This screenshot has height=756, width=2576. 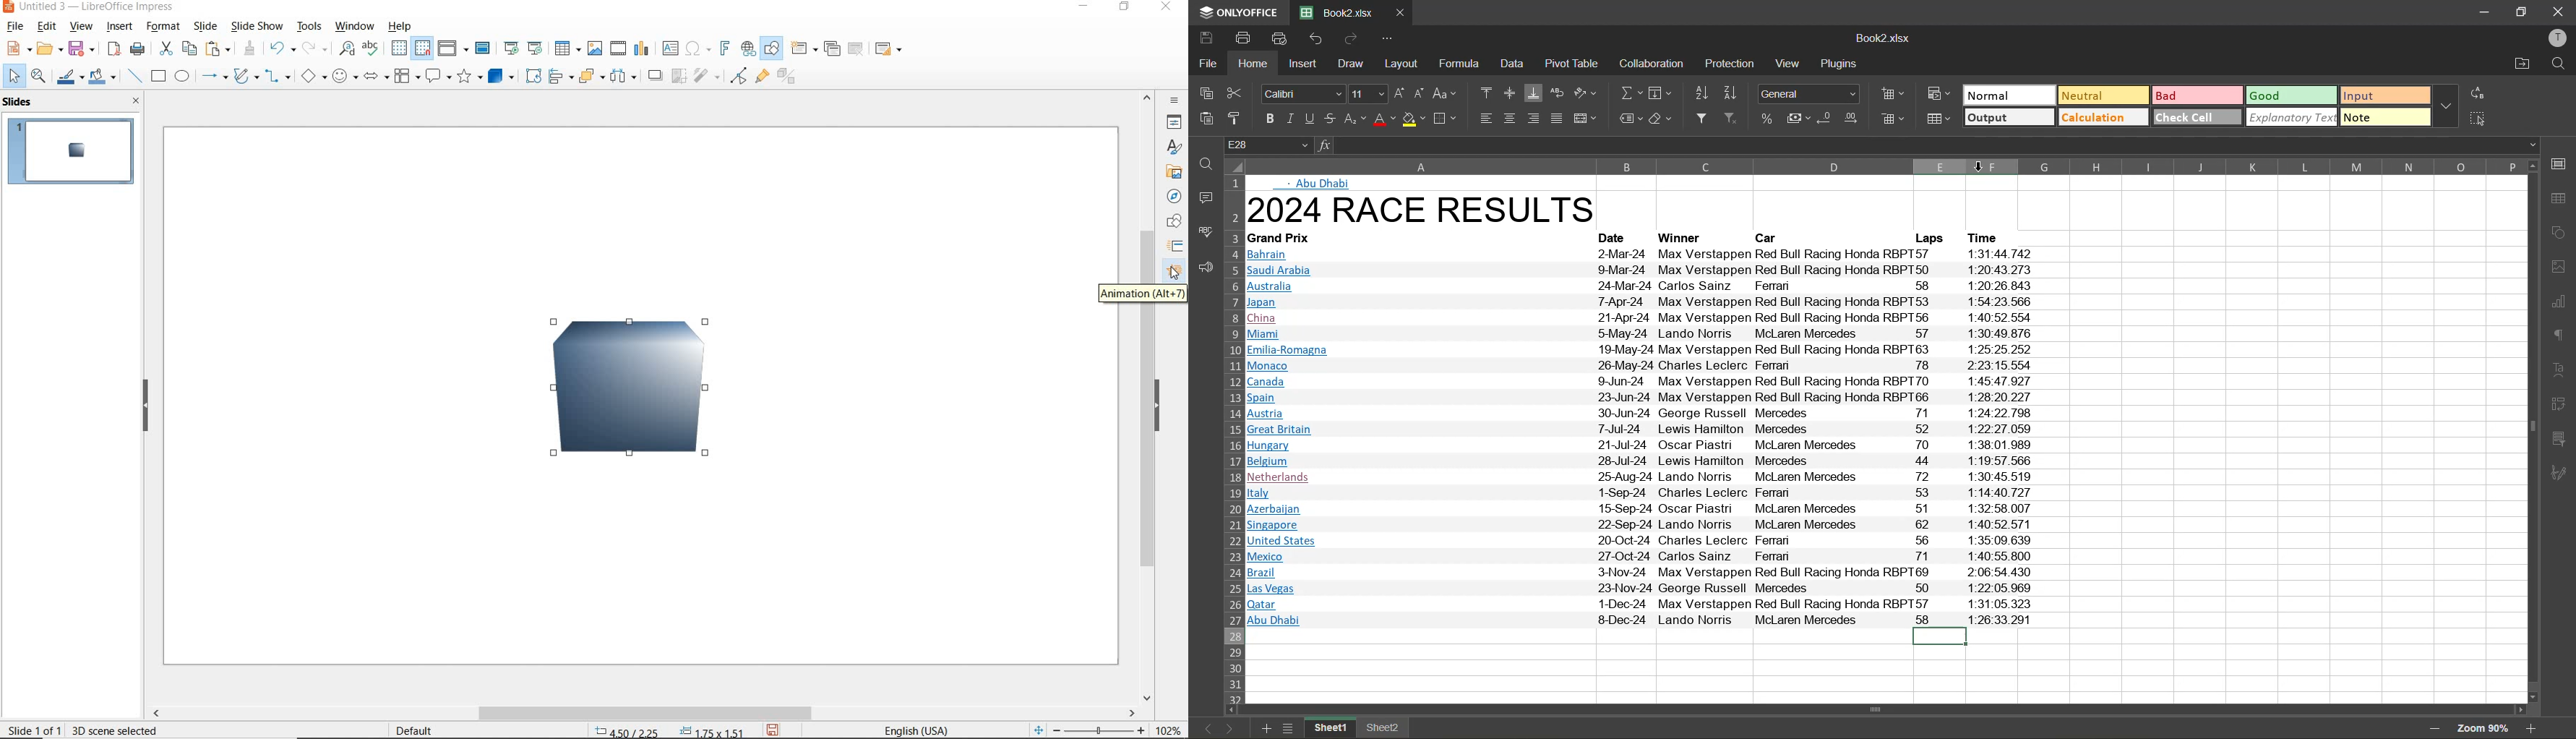 What do you see at coordinates (706, 74) in the screenshot?
I see `filter` at bounding box center [706, 74].